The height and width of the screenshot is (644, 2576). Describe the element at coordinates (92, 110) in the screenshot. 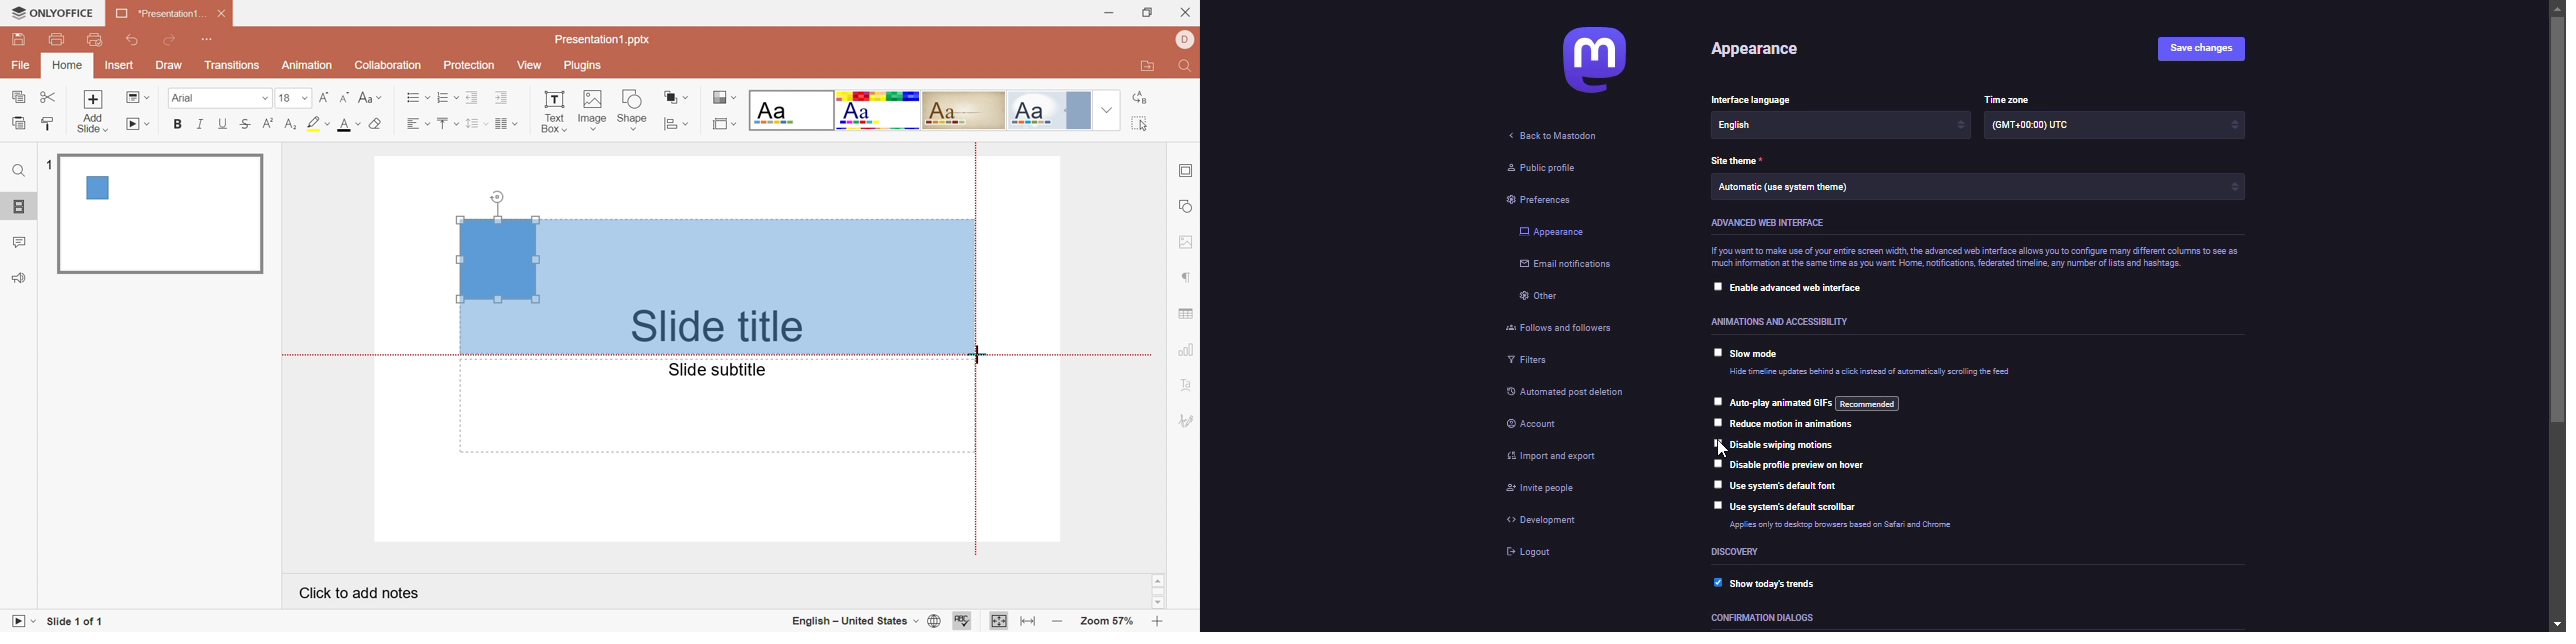

I see `Add slide` at that location.